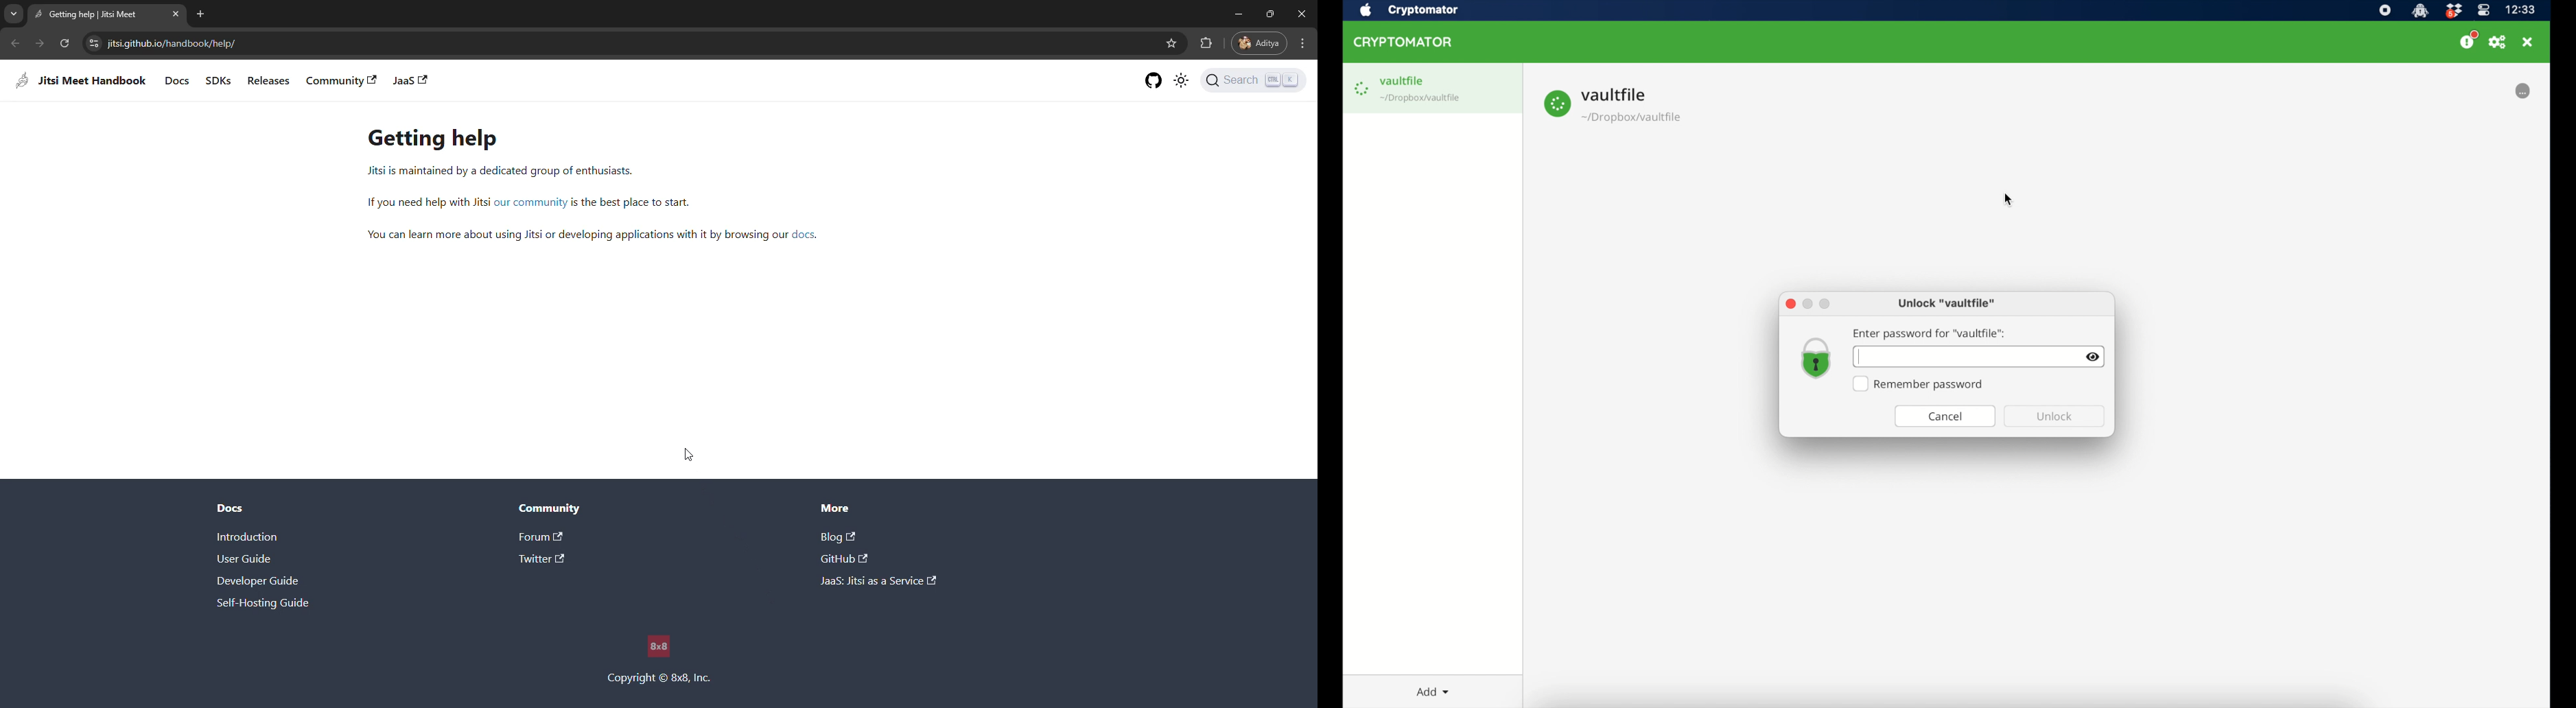 Image resolution: width=2576 pixels, height=728 pixels. Describe the element at coordinates (1182, 82) in the screenshot. I see `switch theme` at that location.